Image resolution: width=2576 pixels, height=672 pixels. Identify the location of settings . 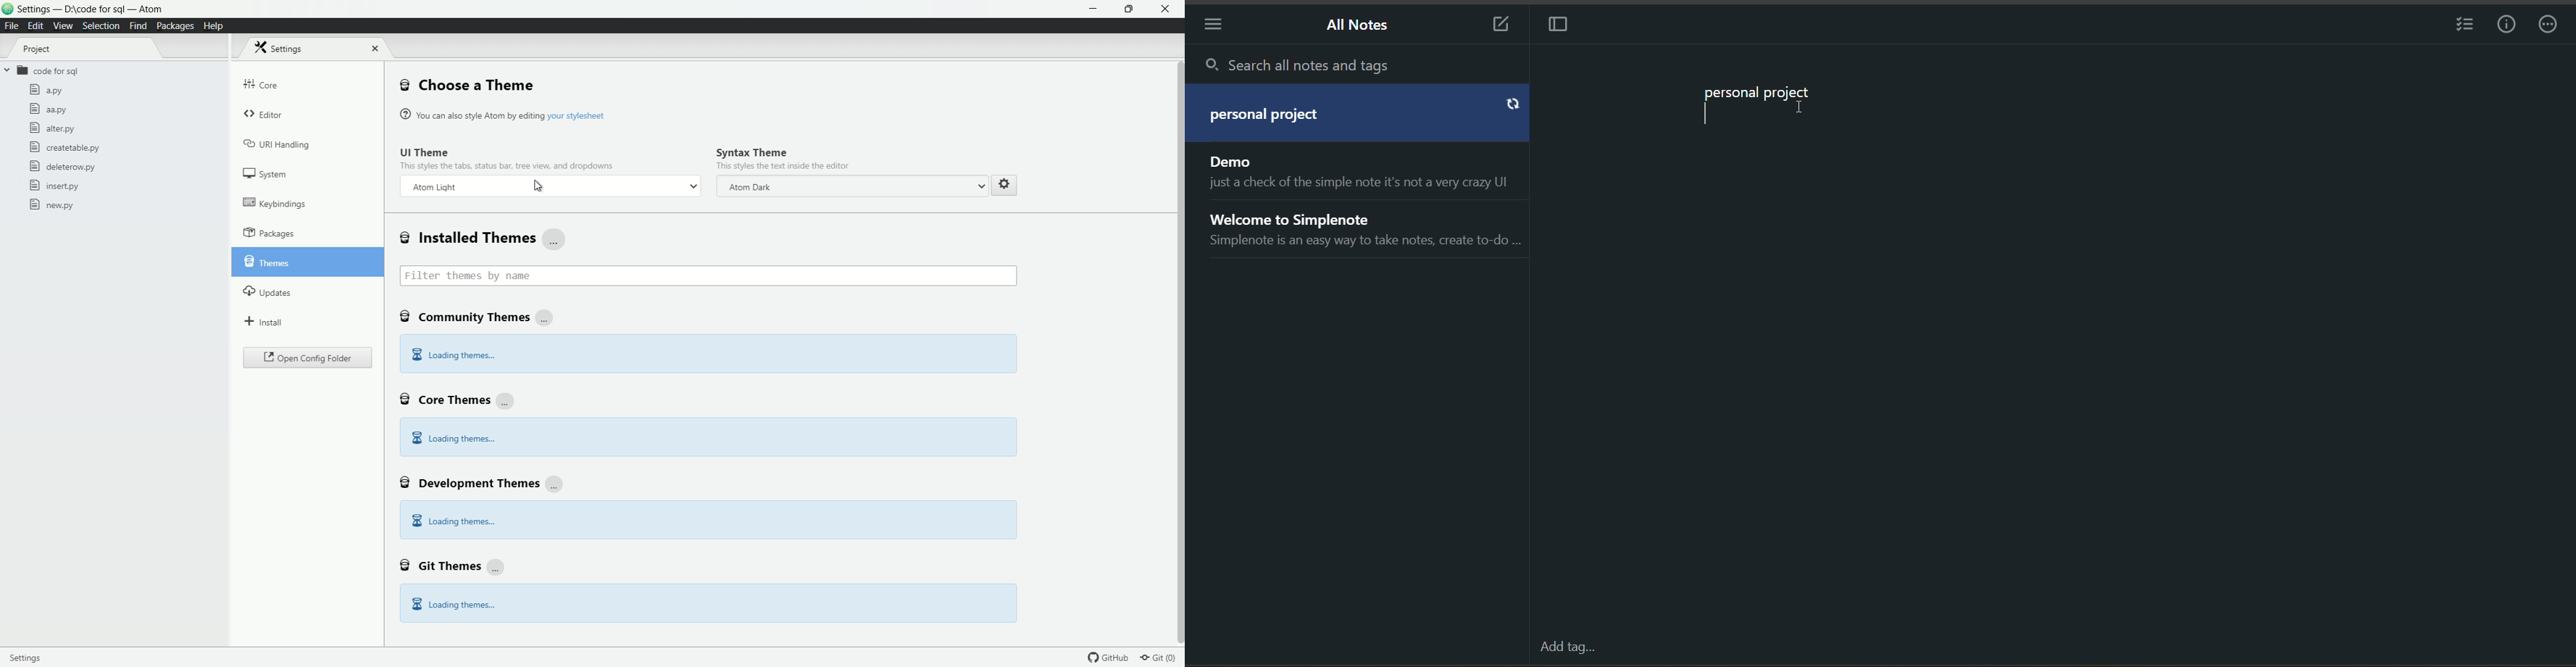
(31, 657).